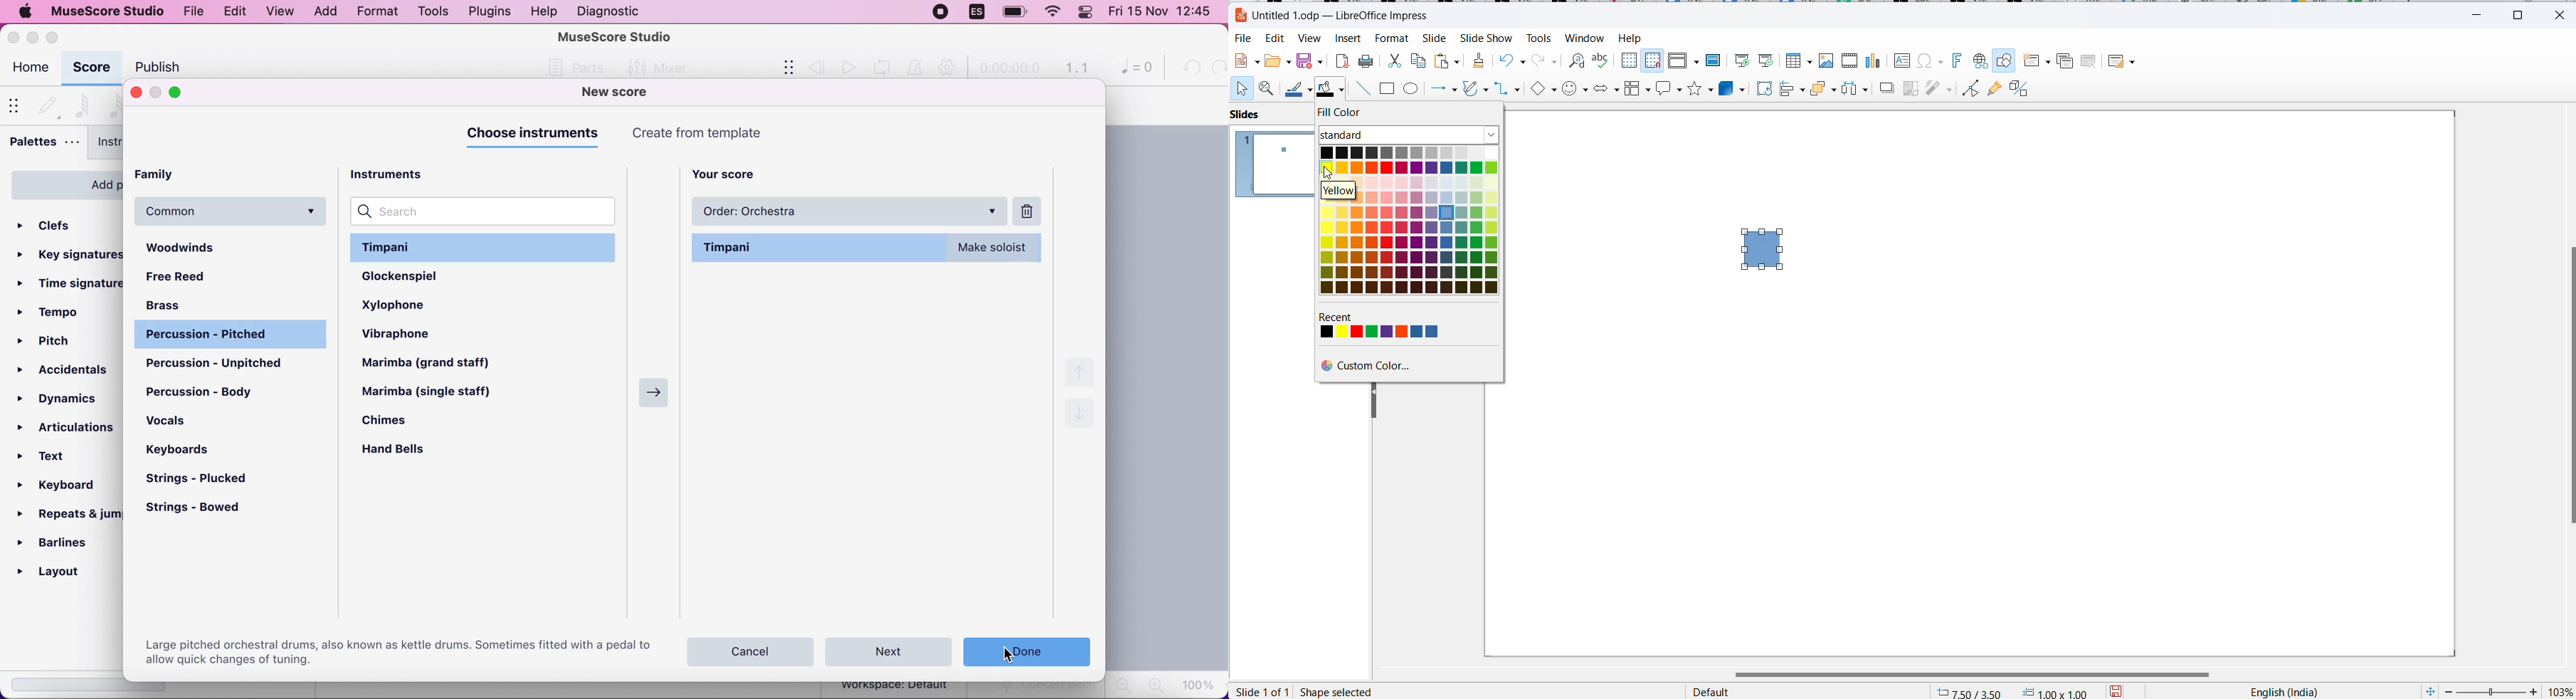 This screenshot has width=2576, height=700. What do you see at coordinates (1123, 685) in the screenshot?
I see `zoom out` at bounding box center [1123, 685].